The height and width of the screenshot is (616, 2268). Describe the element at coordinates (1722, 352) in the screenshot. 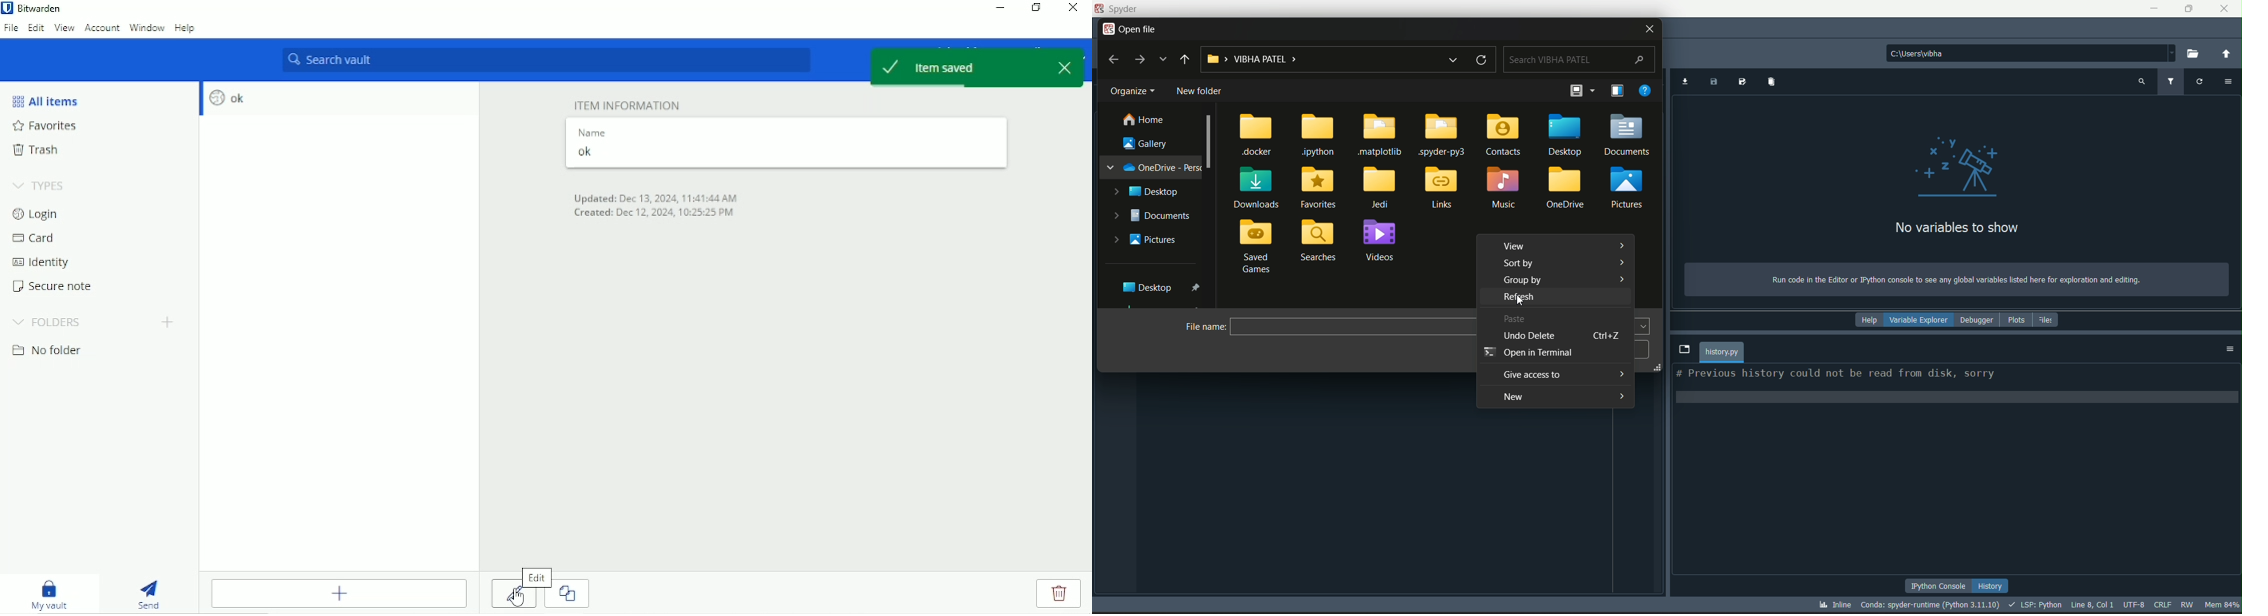

I see `file name` at that location.